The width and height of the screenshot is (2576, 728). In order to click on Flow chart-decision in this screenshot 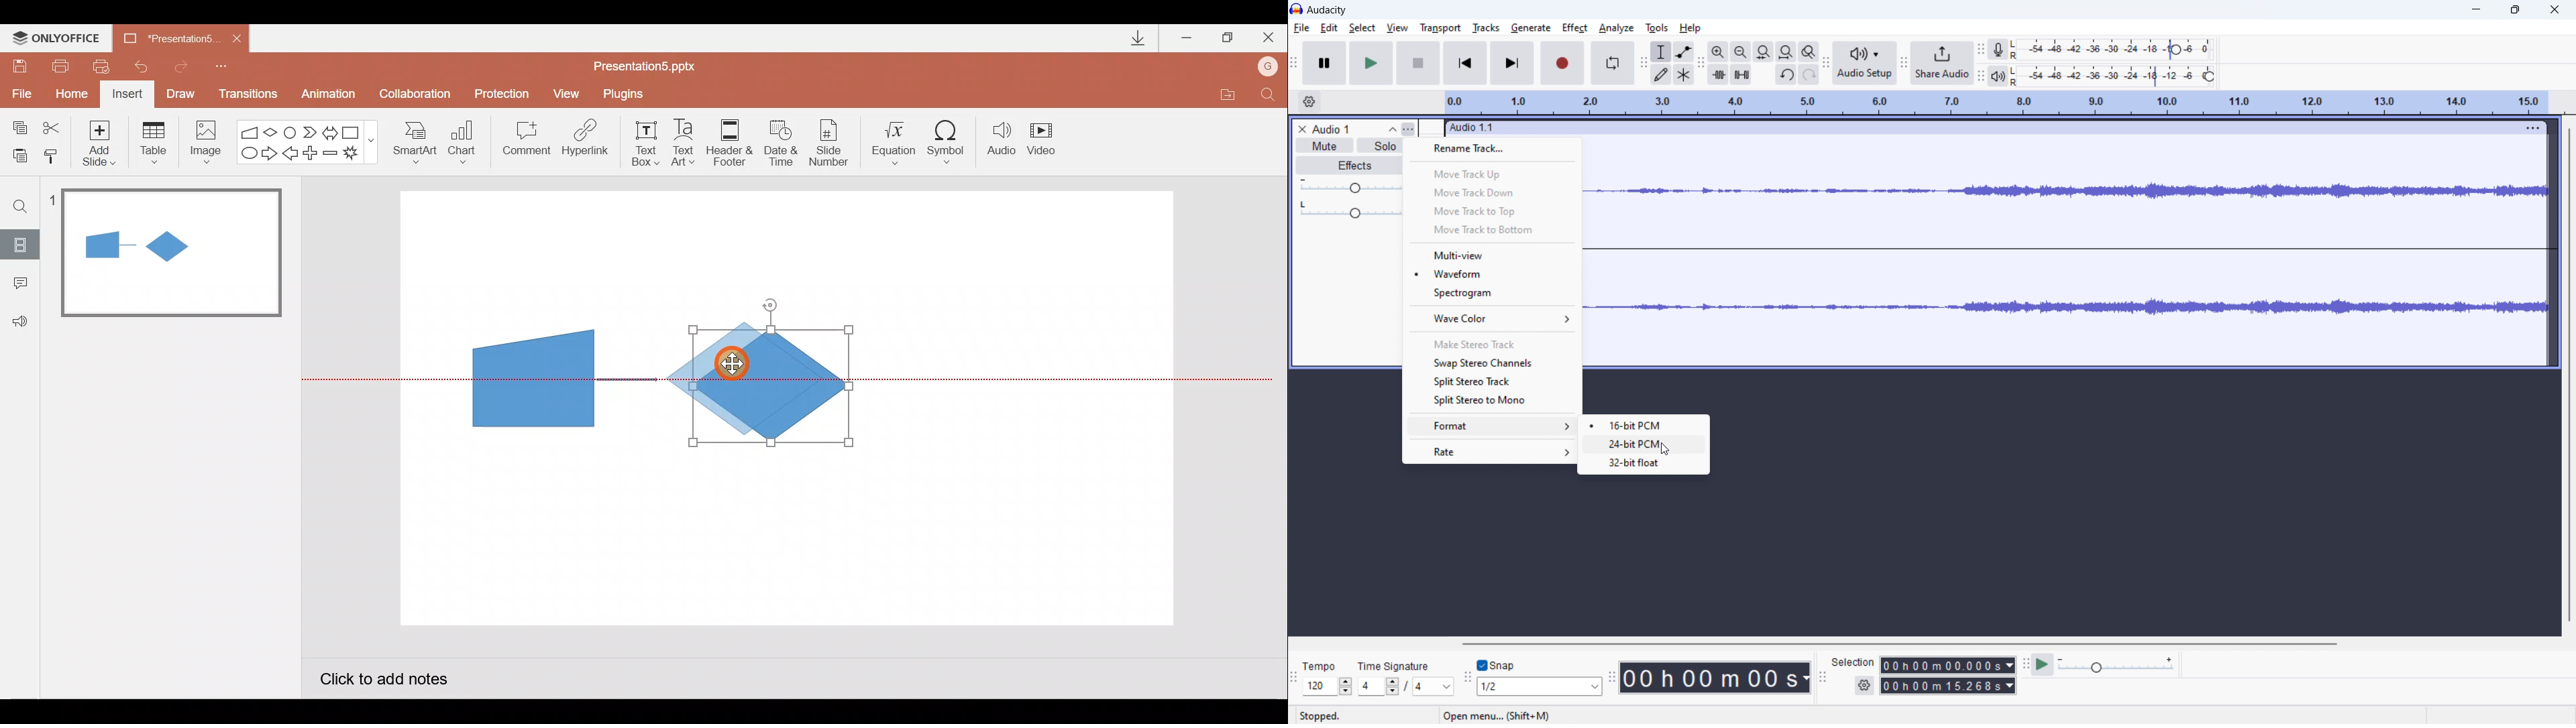, I will do `click(272, 132)`.